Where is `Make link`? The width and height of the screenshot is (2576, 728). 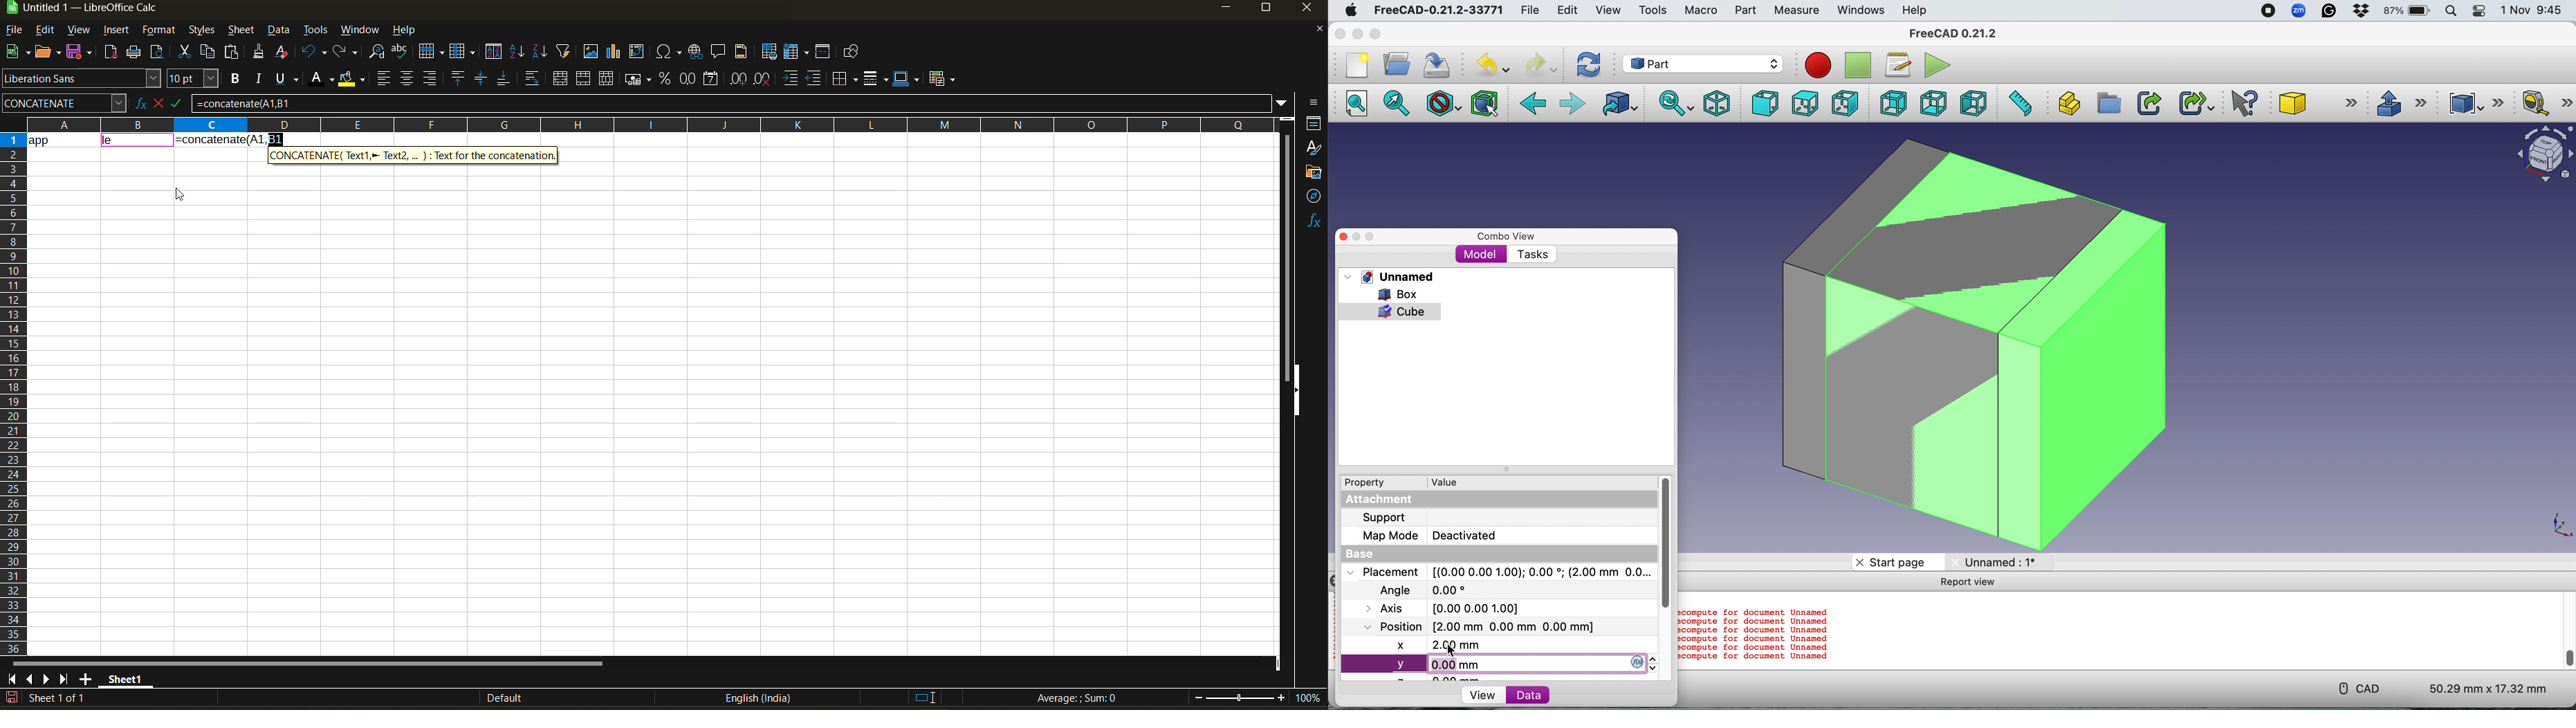
Make link is located at coordinates (2149, 103).